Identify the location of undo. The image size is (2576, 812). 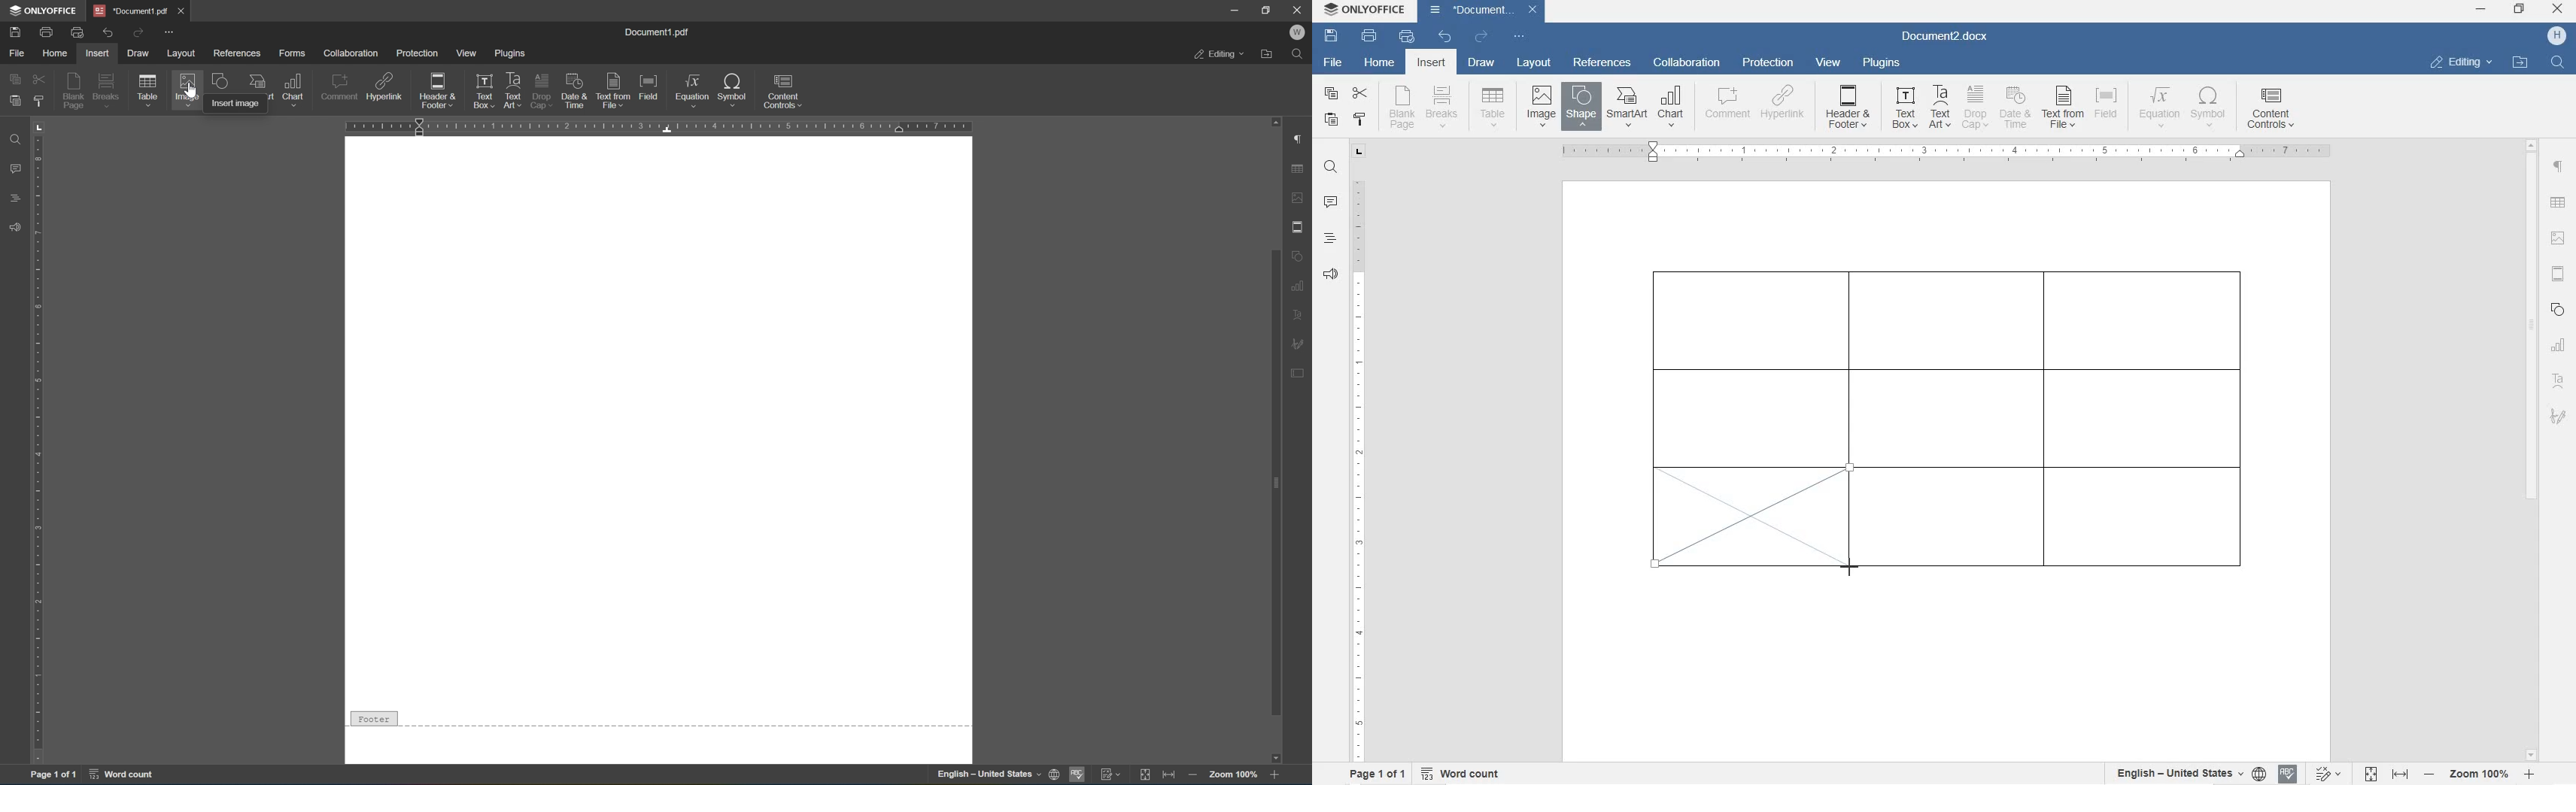
(104, 32).